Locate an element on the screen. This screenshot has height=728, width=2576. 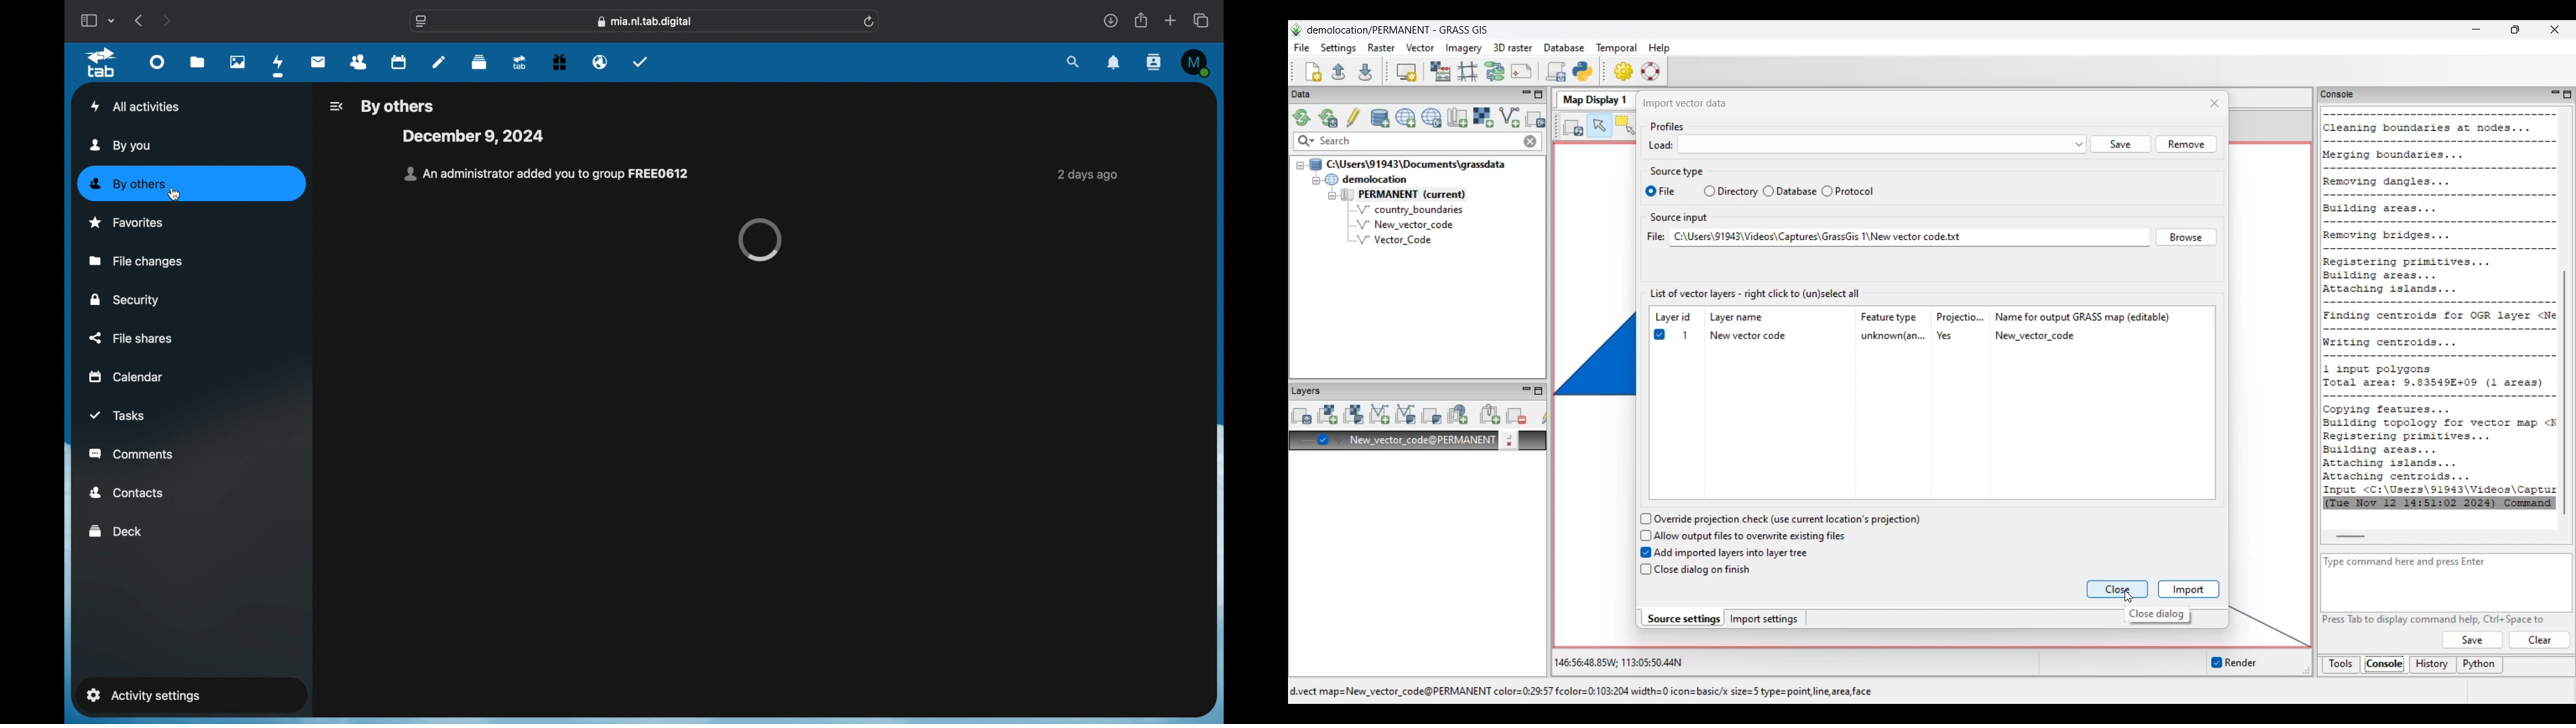
activity settings is located at coordinates (142, 695).